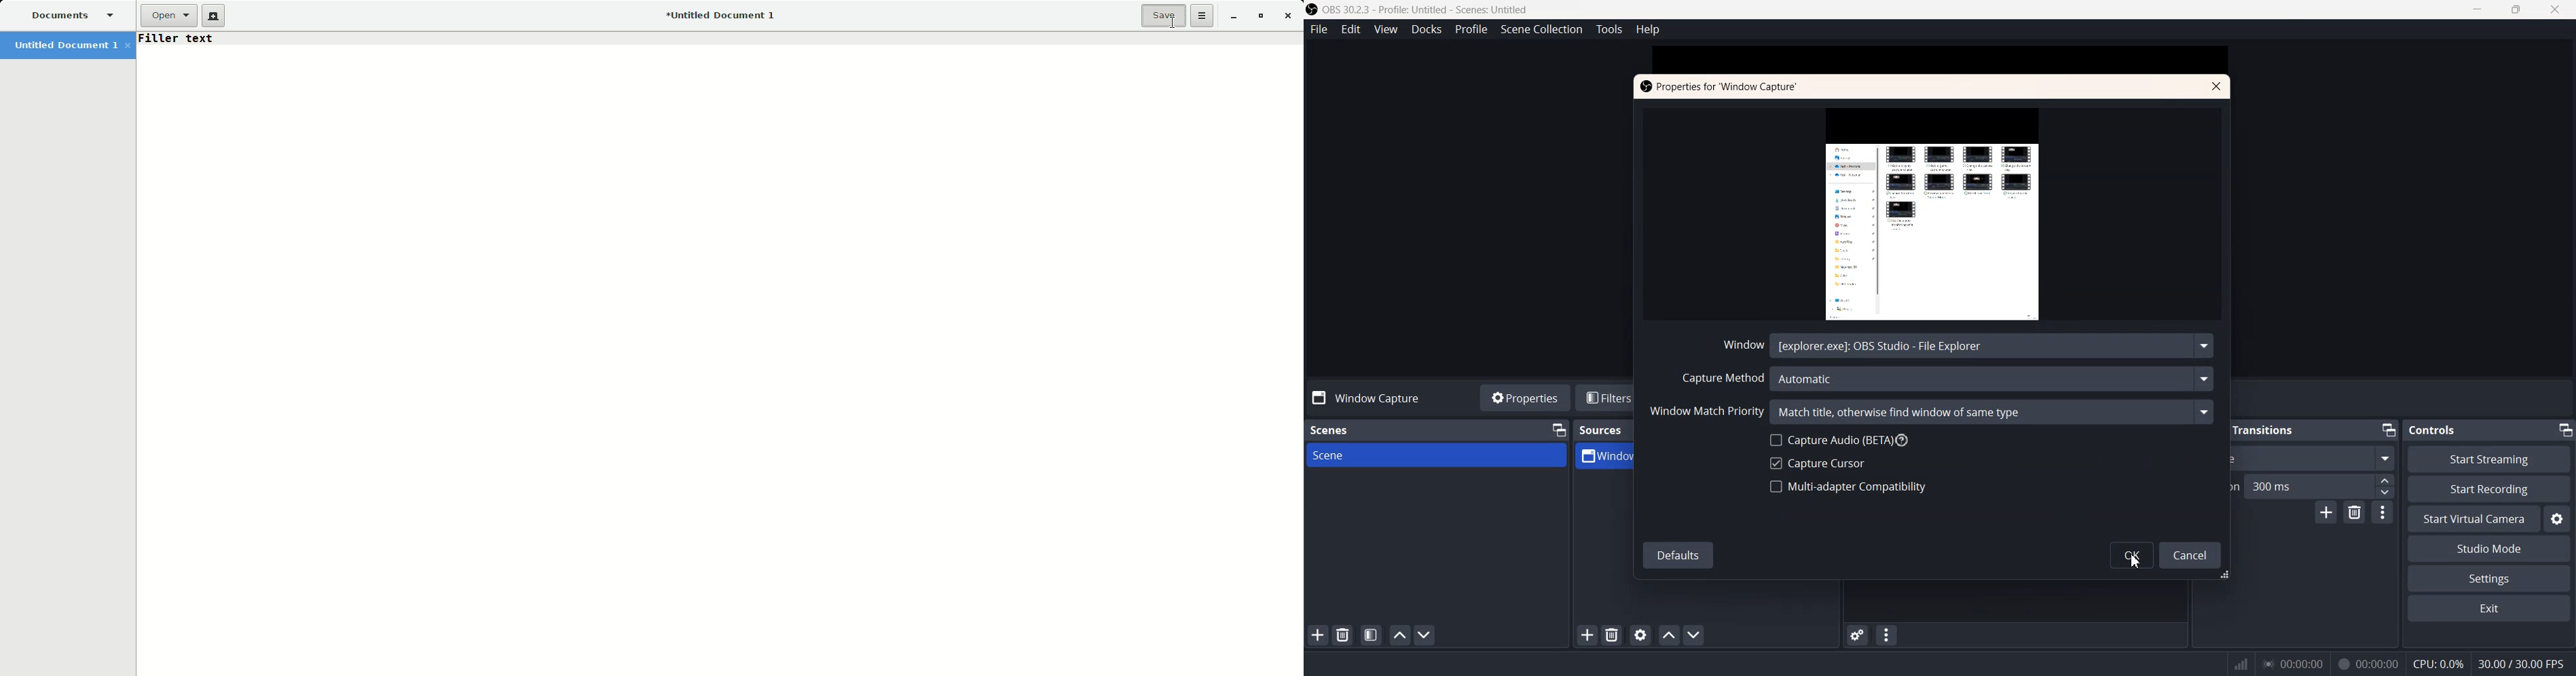 This screenshot has width=2576, height=700. I want to click on CPU:0.3%, so click(2437, 663).